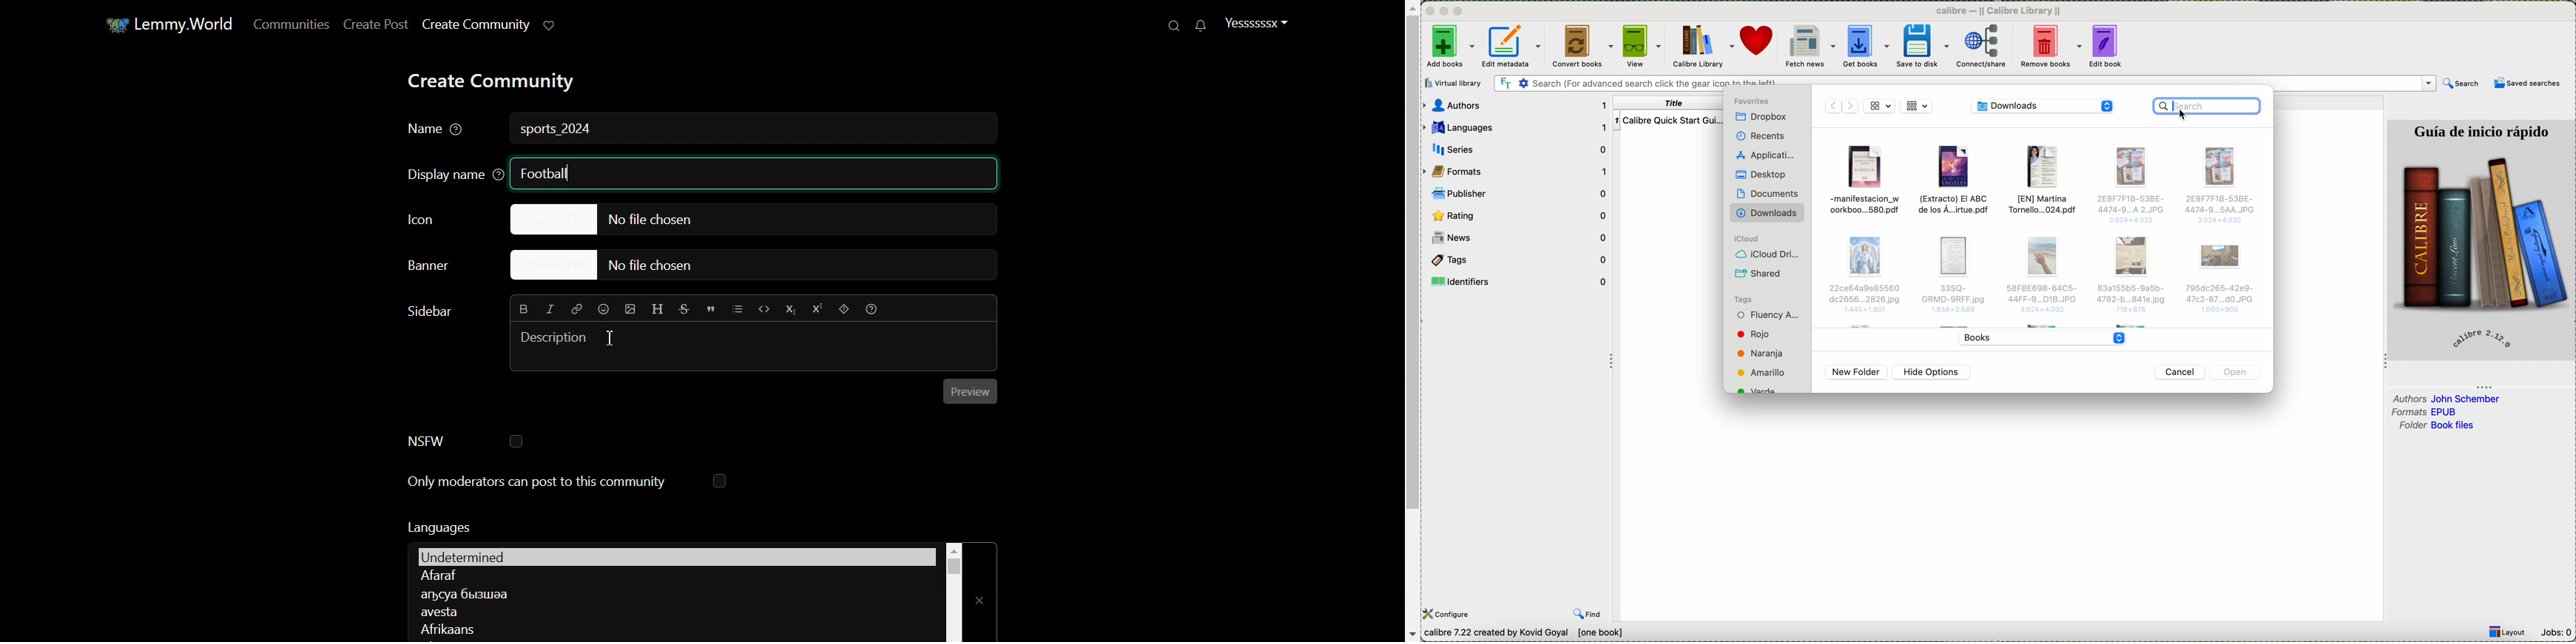 Image resolution: width=2576 pixels, height=644 pixels. What do you see at coordinates (1880, 106) in the screenshot?
I see `grid view` at bounding box center [1880, 106].